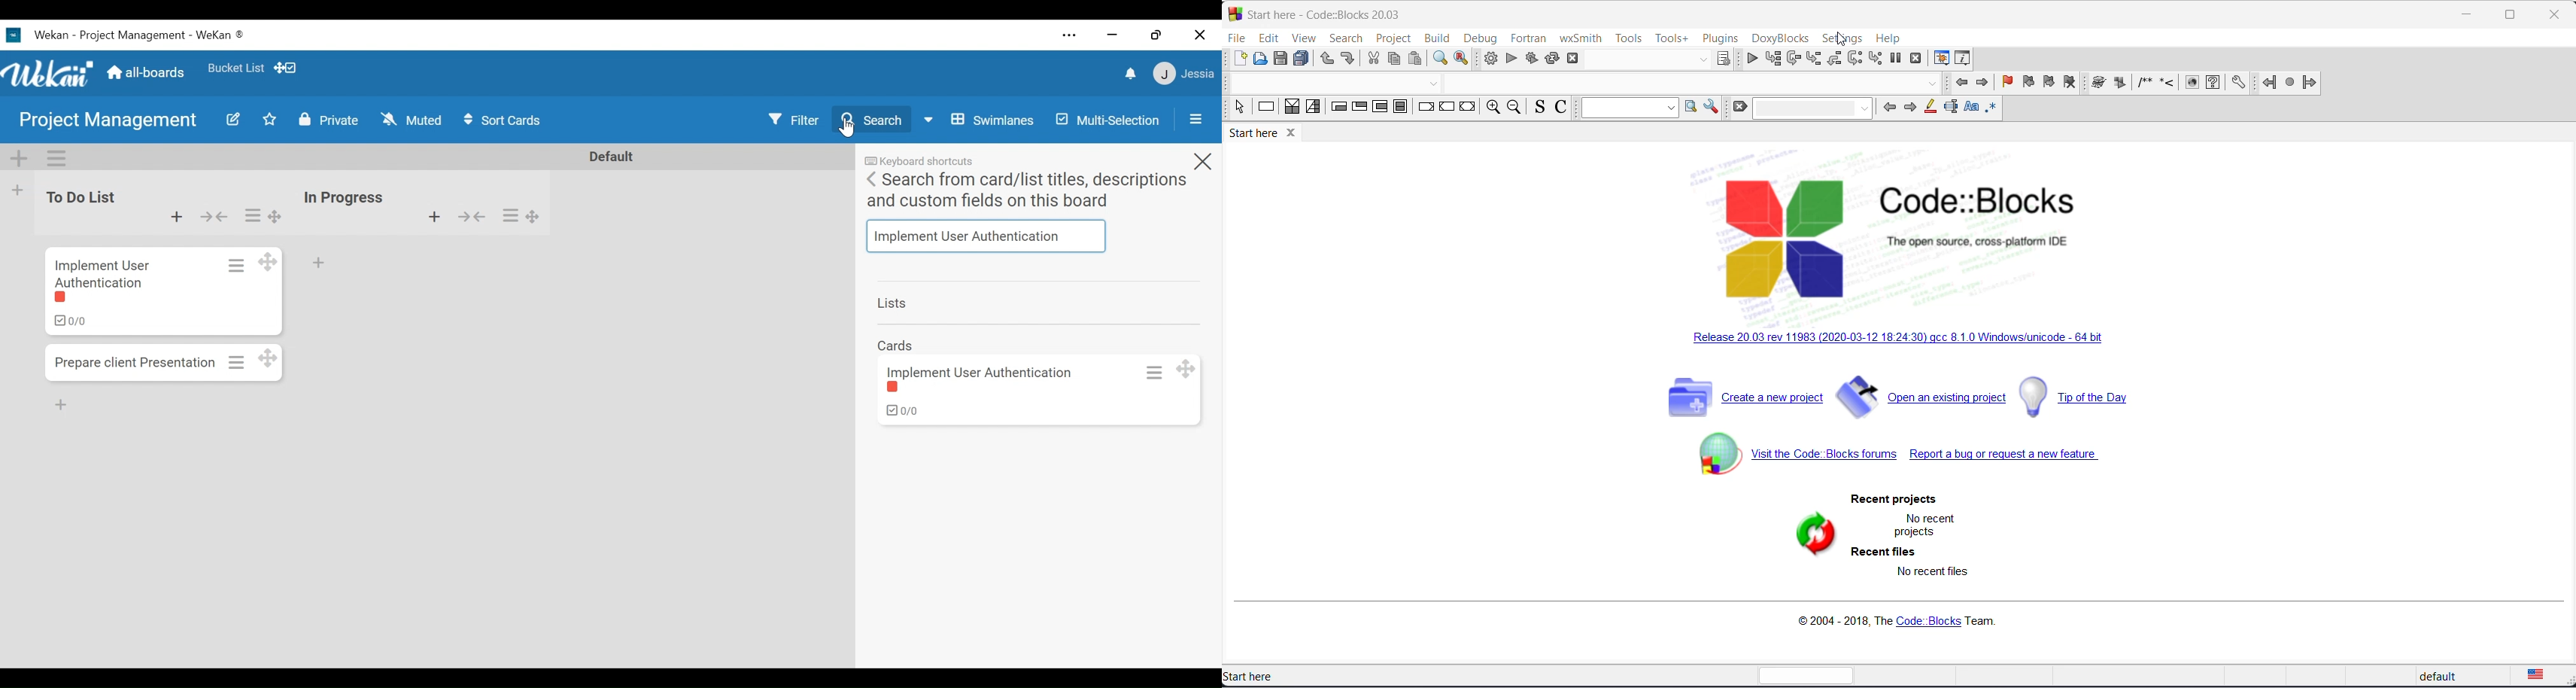 The height and width of the screenshot is (700, 2576). Describe the element at coordinates (1252, 133) in the screenshot. I see `start here pane` at that location.